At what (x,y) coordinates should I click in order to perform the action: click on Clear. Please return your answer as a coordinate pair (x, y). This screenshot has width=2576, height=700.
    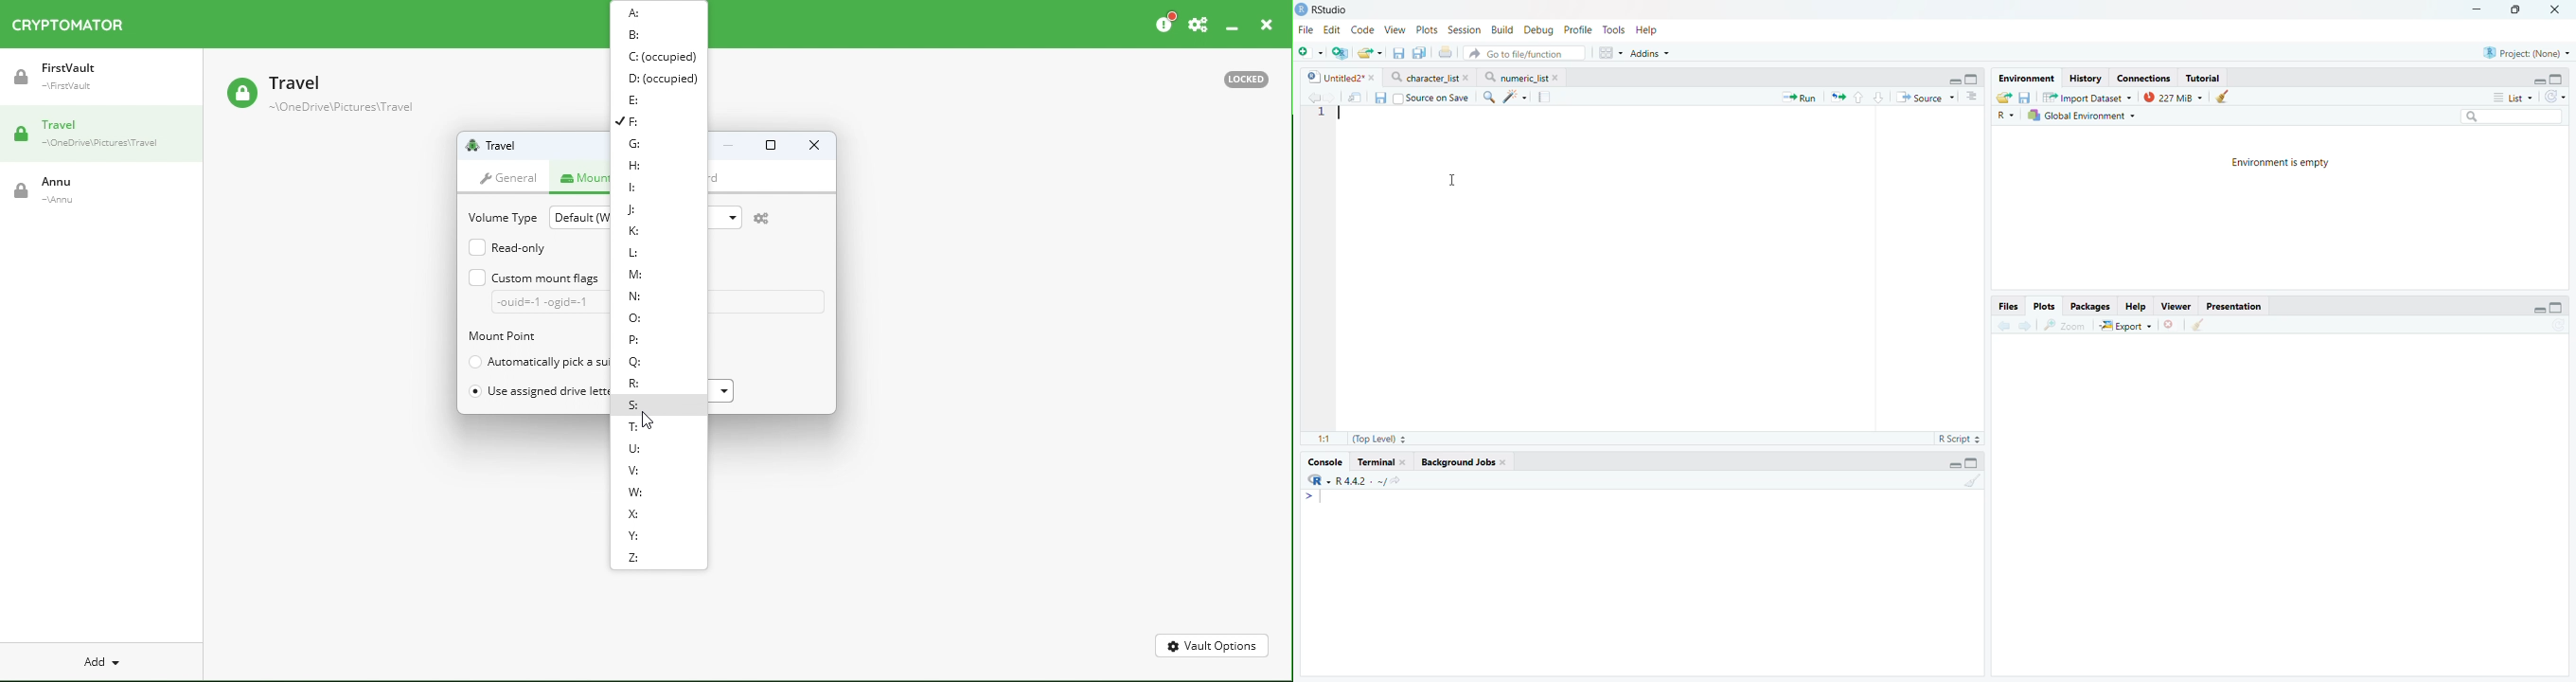
    Looking at the image, I should click on (2222, 96).